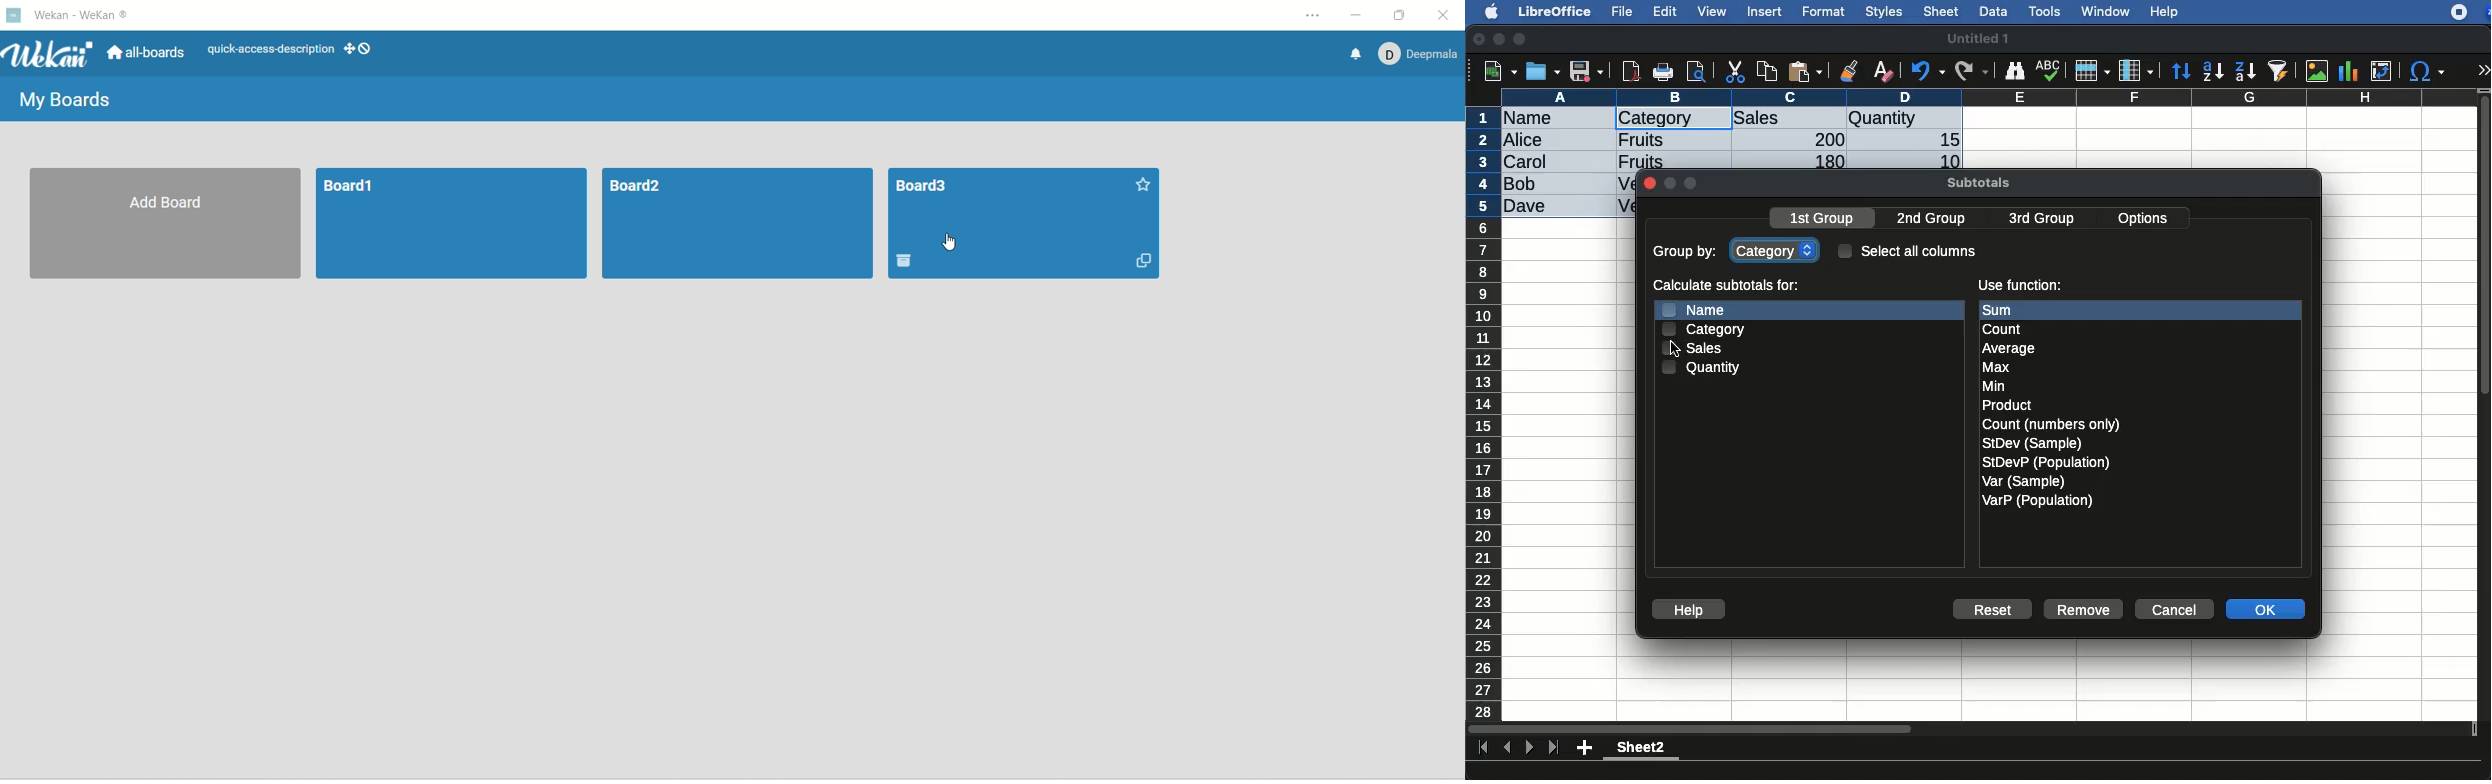  I want to click on selected, so click(1711, 118).